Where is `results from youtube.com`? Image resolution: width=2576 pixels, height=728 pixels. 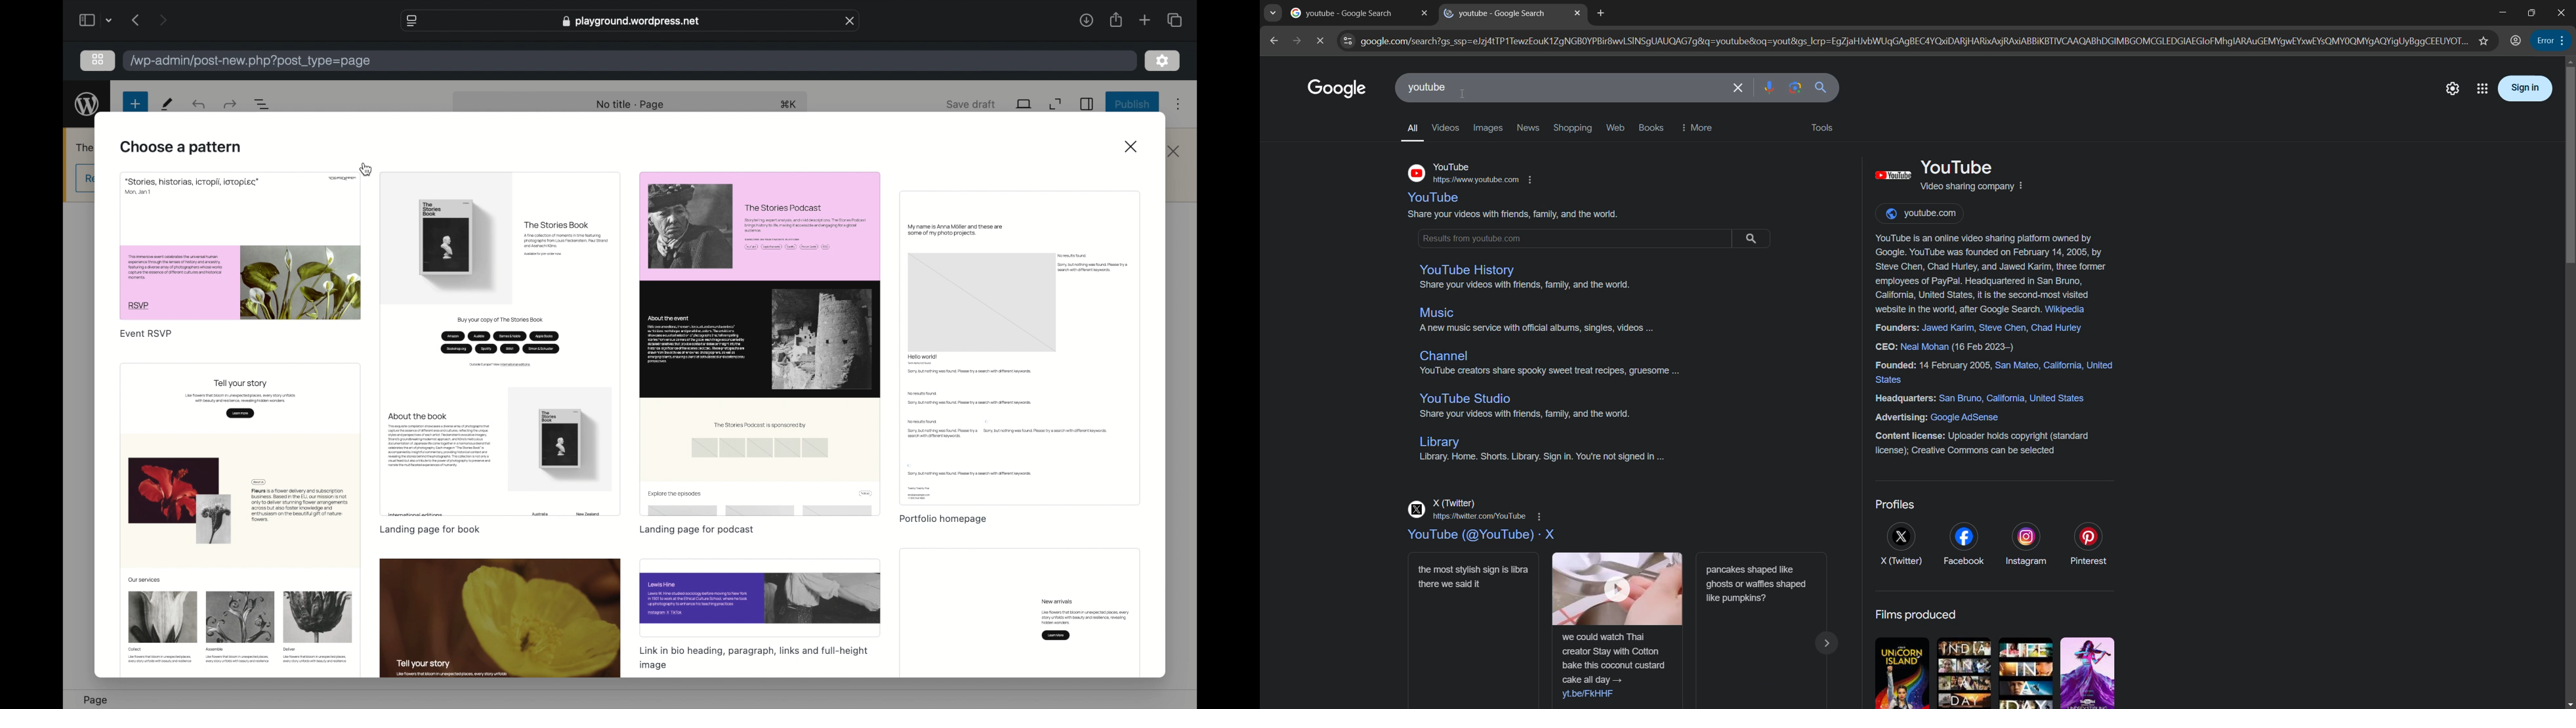 results from youtube.com is located at coordinates (1597, 236).